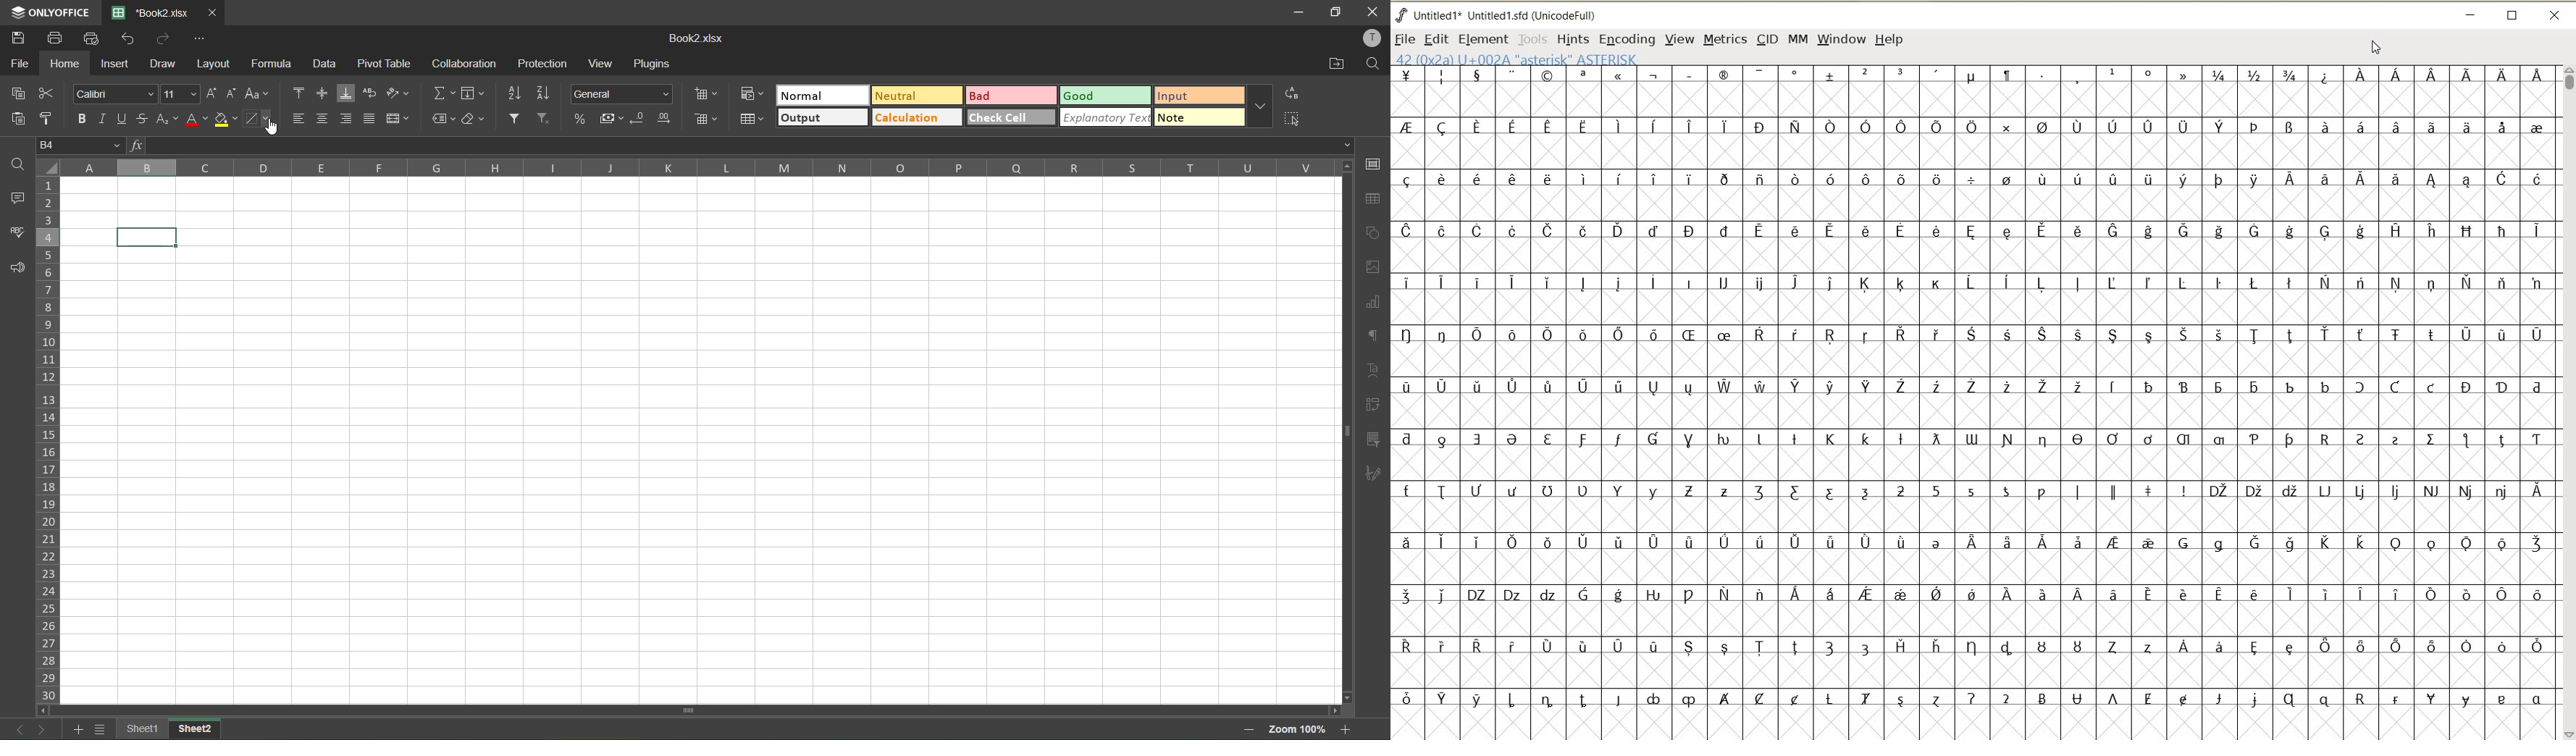  I want to click on add sheet, so click(82, 731).